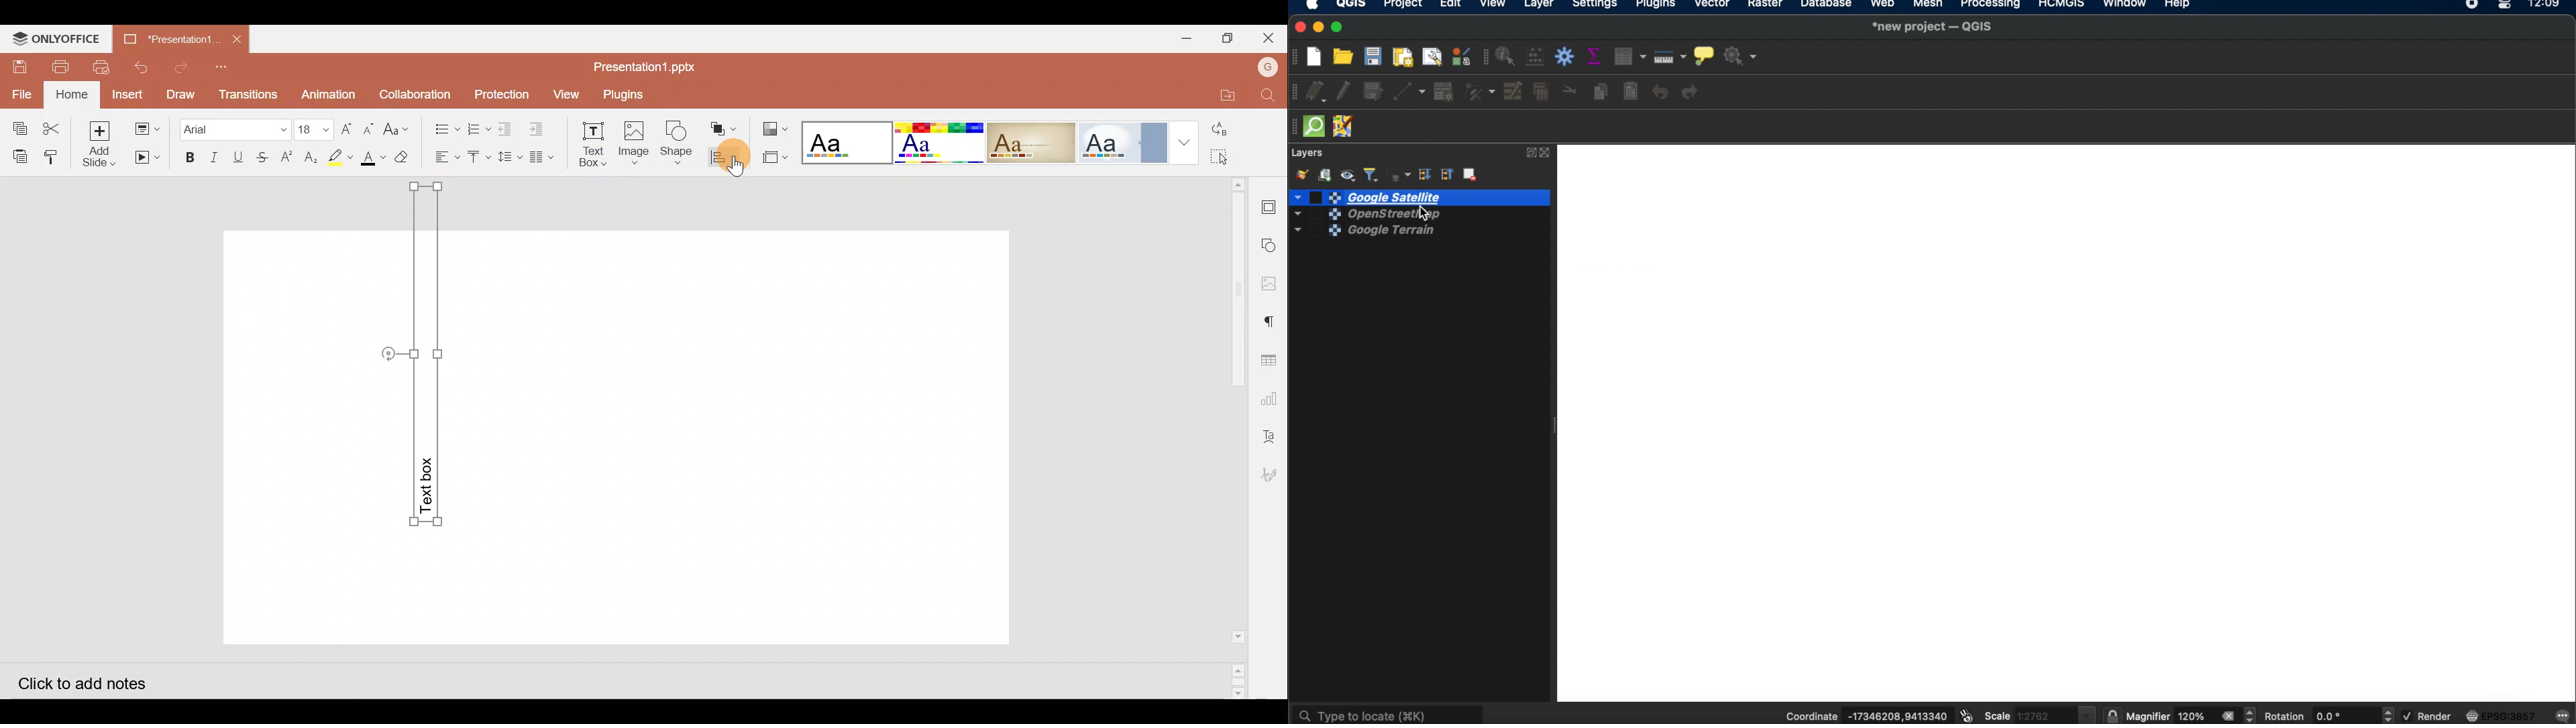 This screenshot has width=2576, height=728. I want to click on Change case, so click(399, 127).